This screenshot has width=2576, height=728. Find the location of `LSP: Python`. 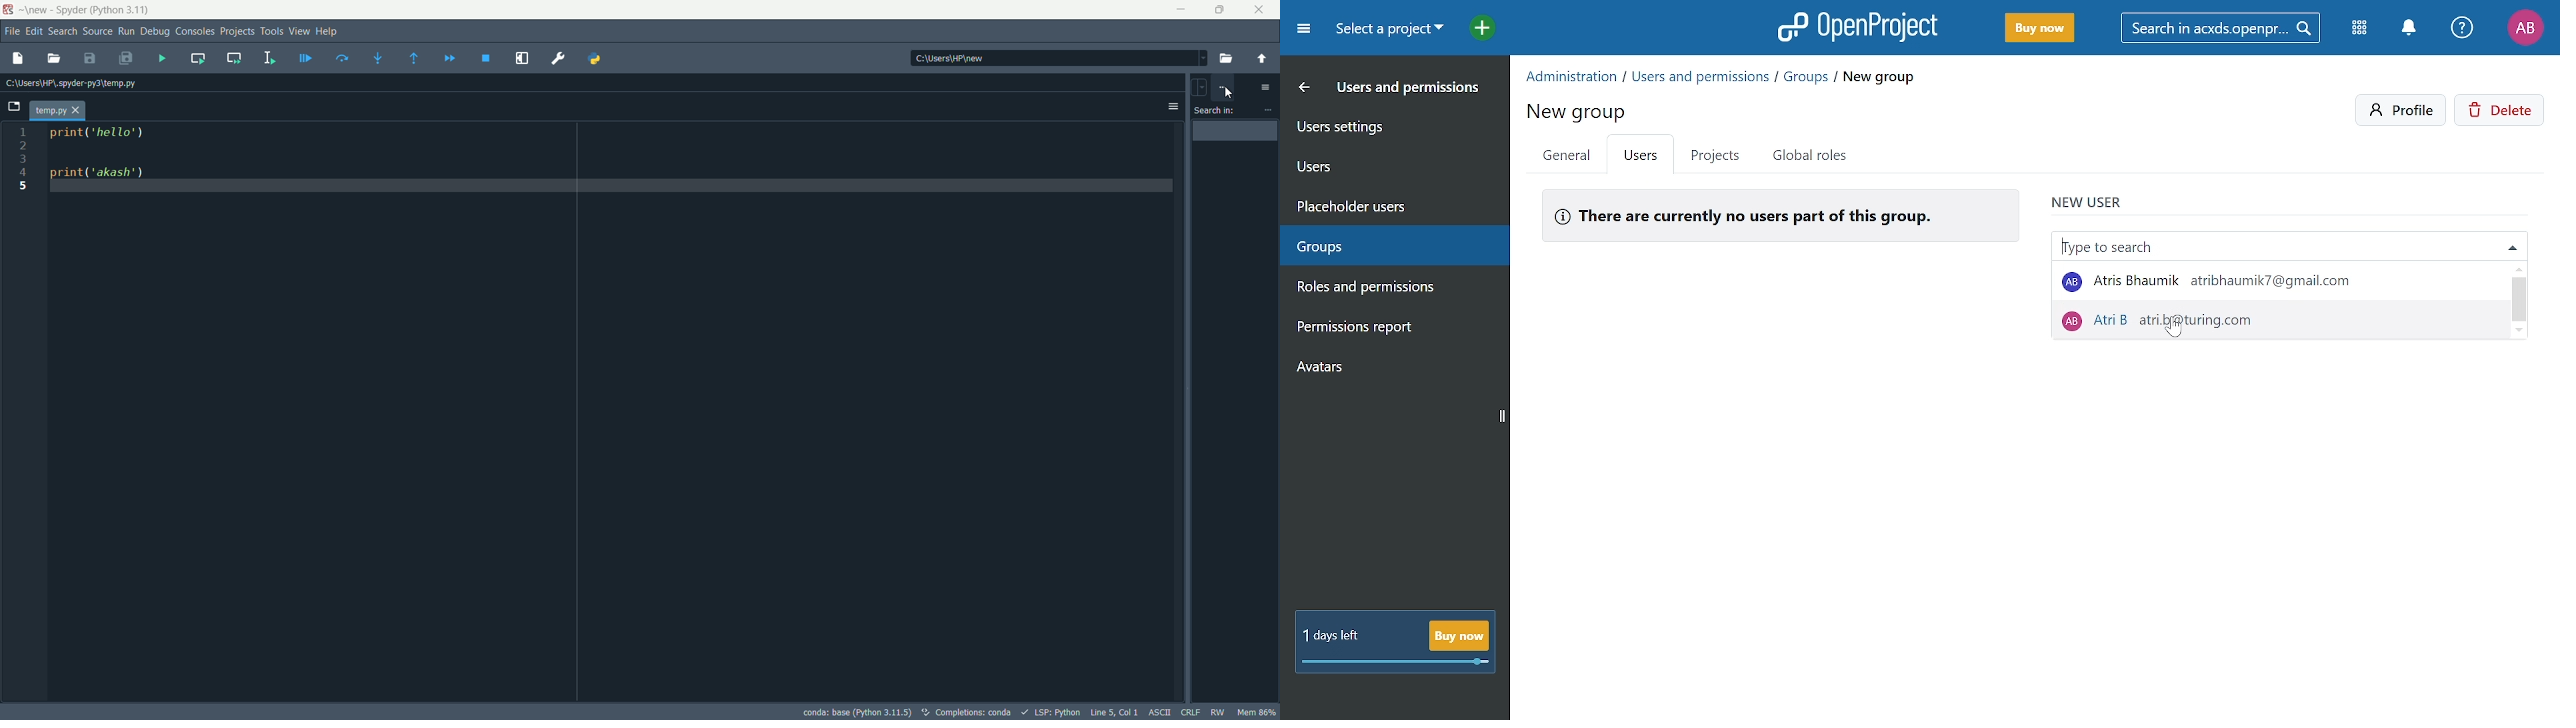

LSP: Python is located at coordinates (1053, 711).